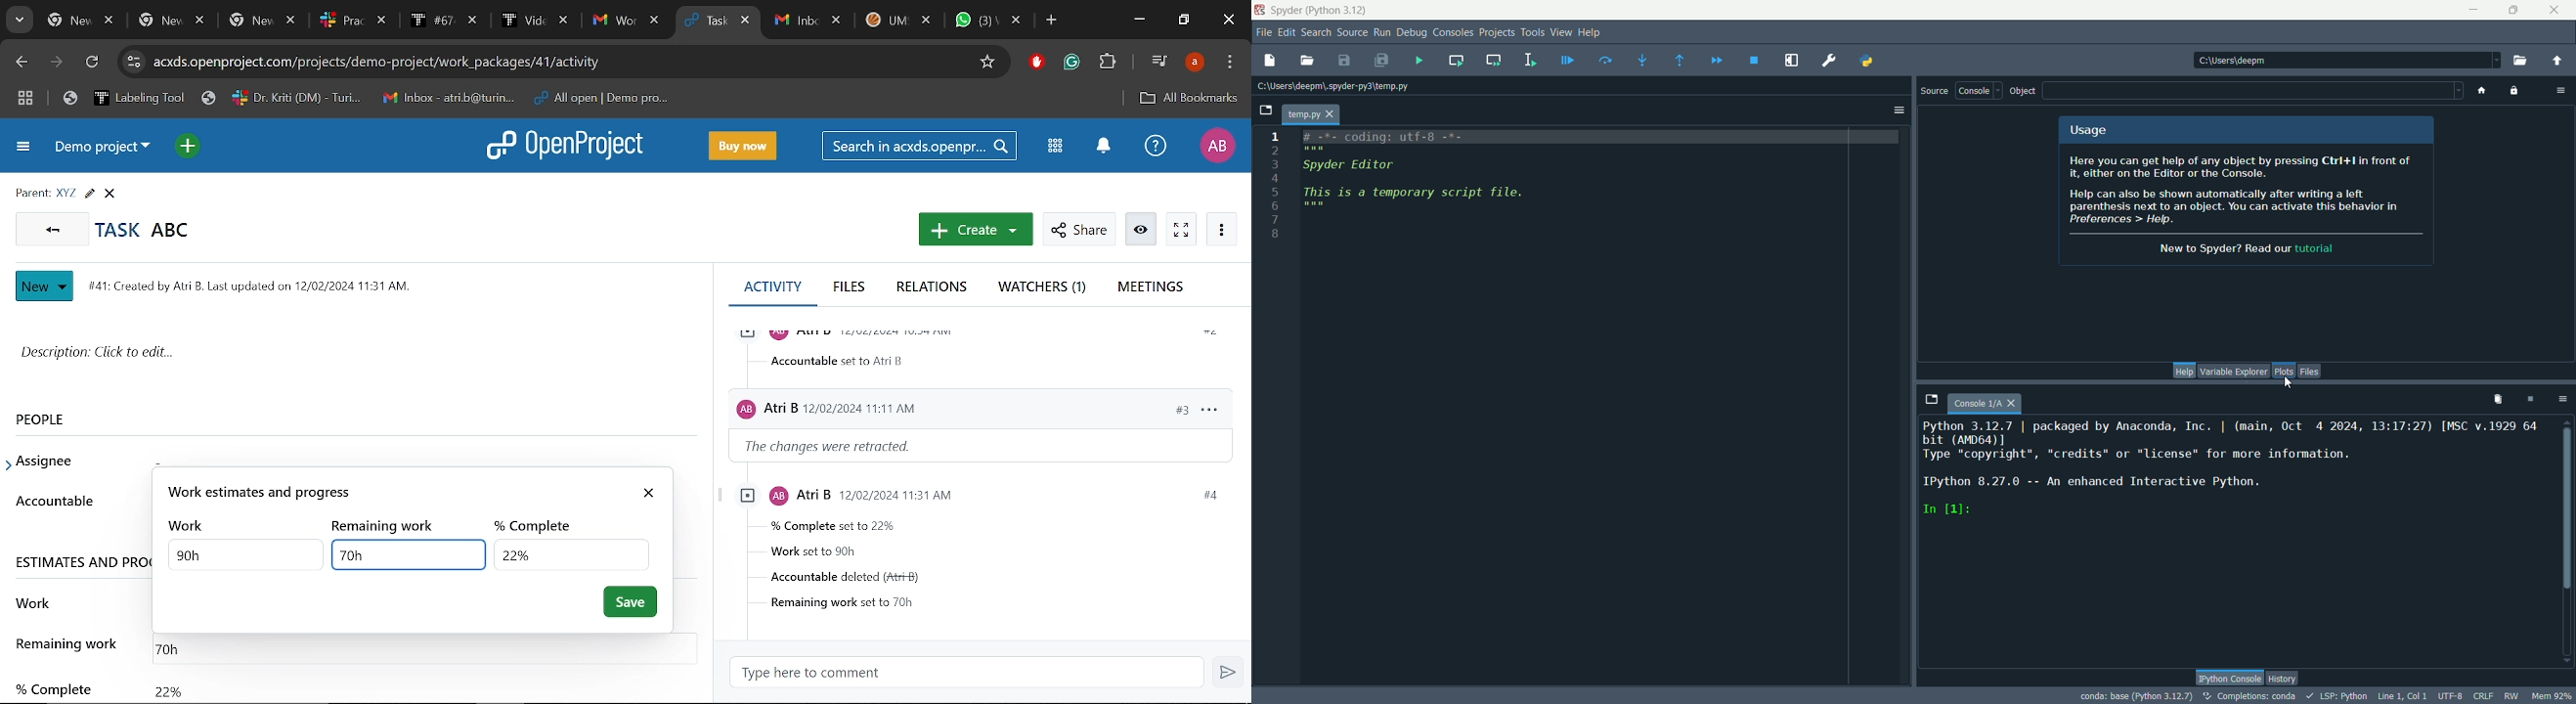 The width and height of the screenshot is (2576, 728). What do you see at coordinates (2236, 475) in the screenshot?
I see `ipython console pane` at bounding box center [2236, 475].